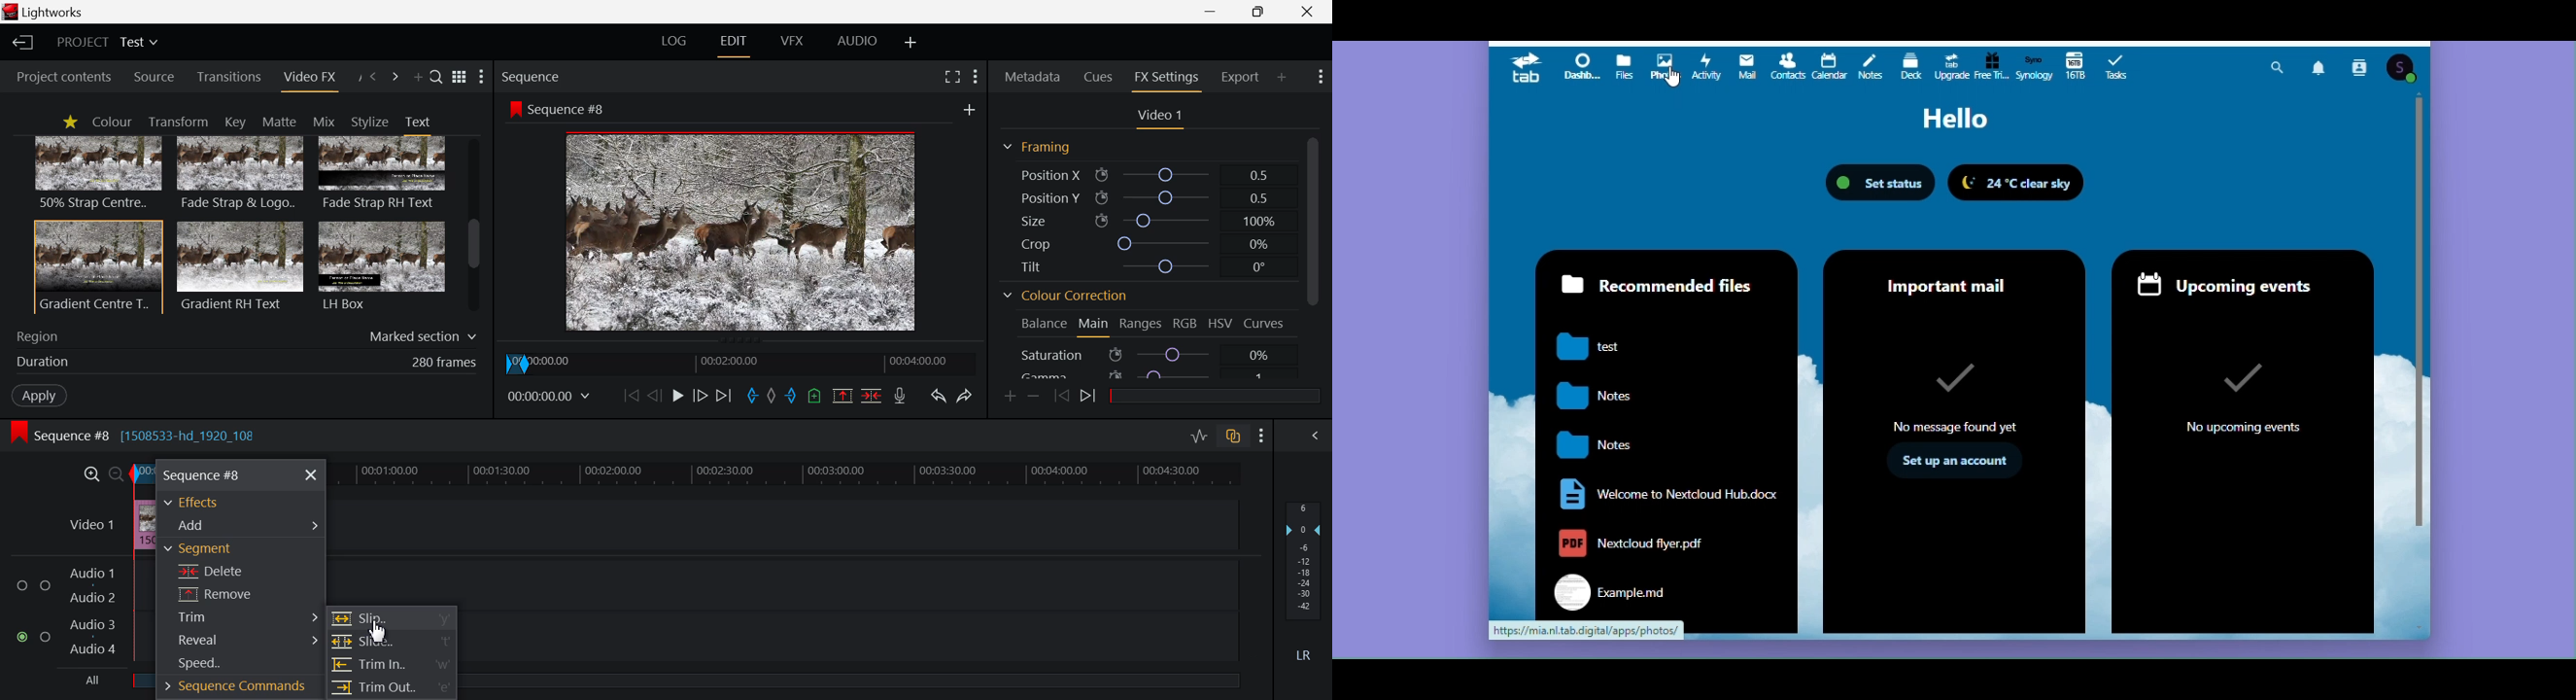 This screenshot has height=700, width=2576. I want to click on Restore Down, so click(1213, 12).